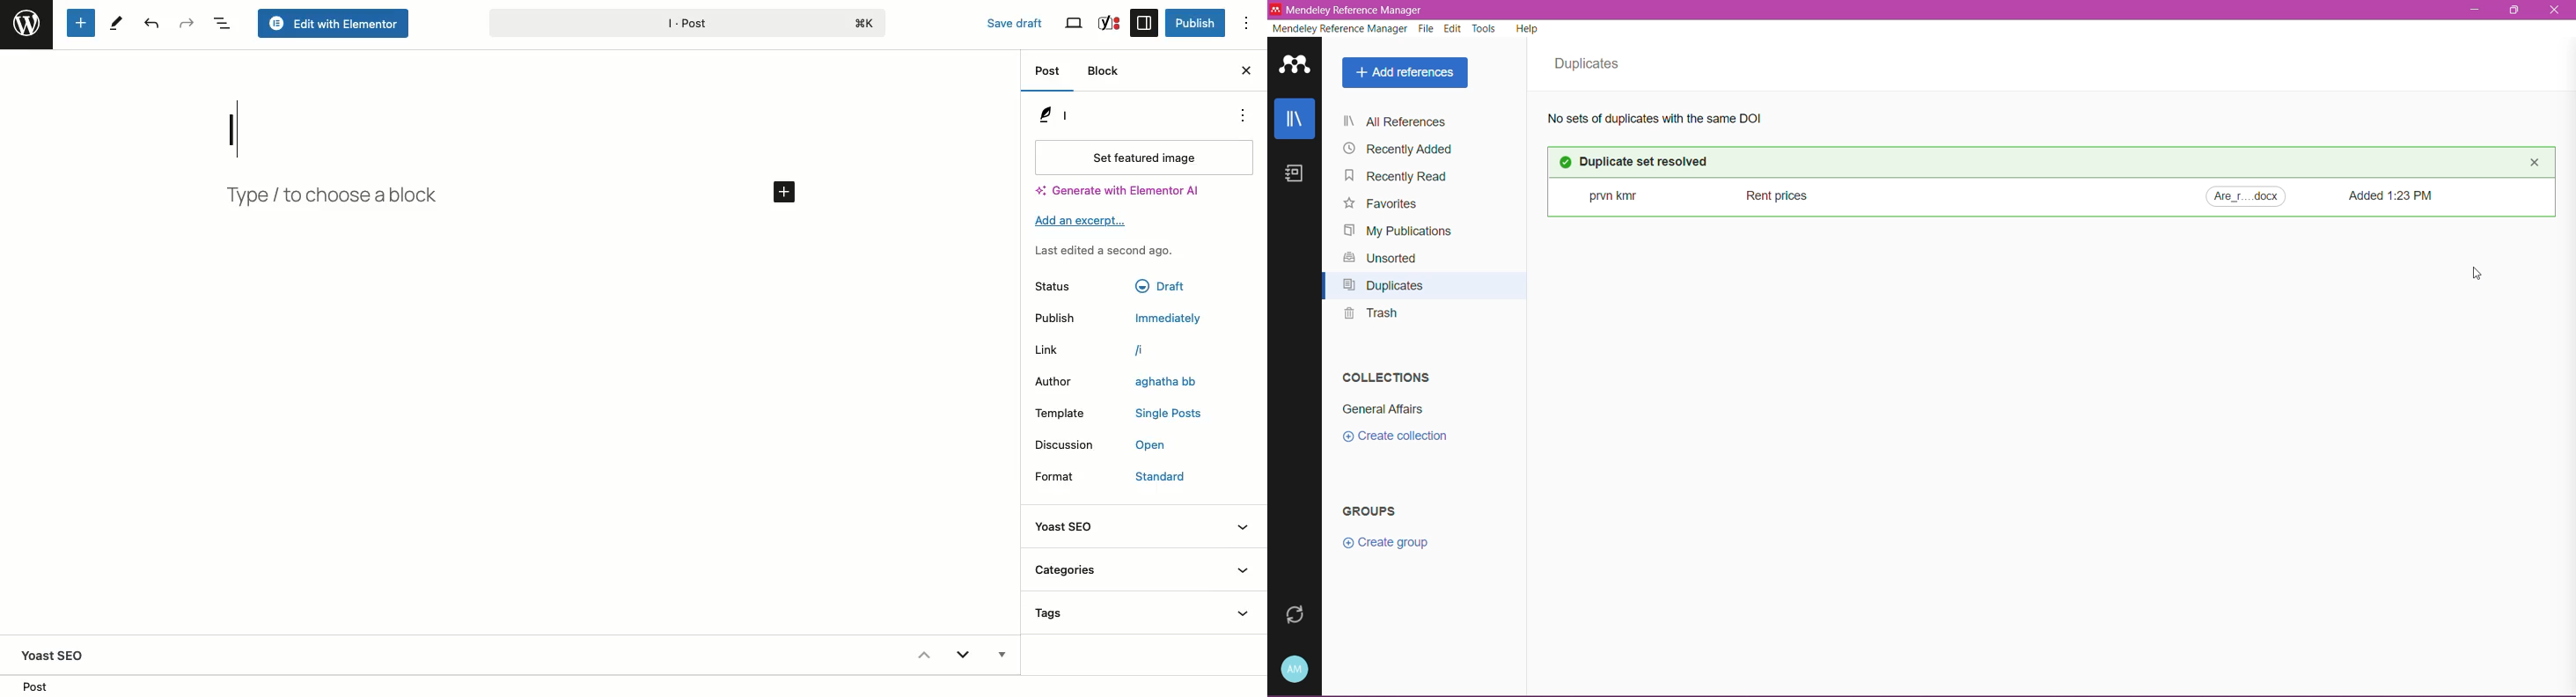  Describe the element at coordinates (1117, 191) in the screenshot. I see `Generate with Elementor Al` at that location.